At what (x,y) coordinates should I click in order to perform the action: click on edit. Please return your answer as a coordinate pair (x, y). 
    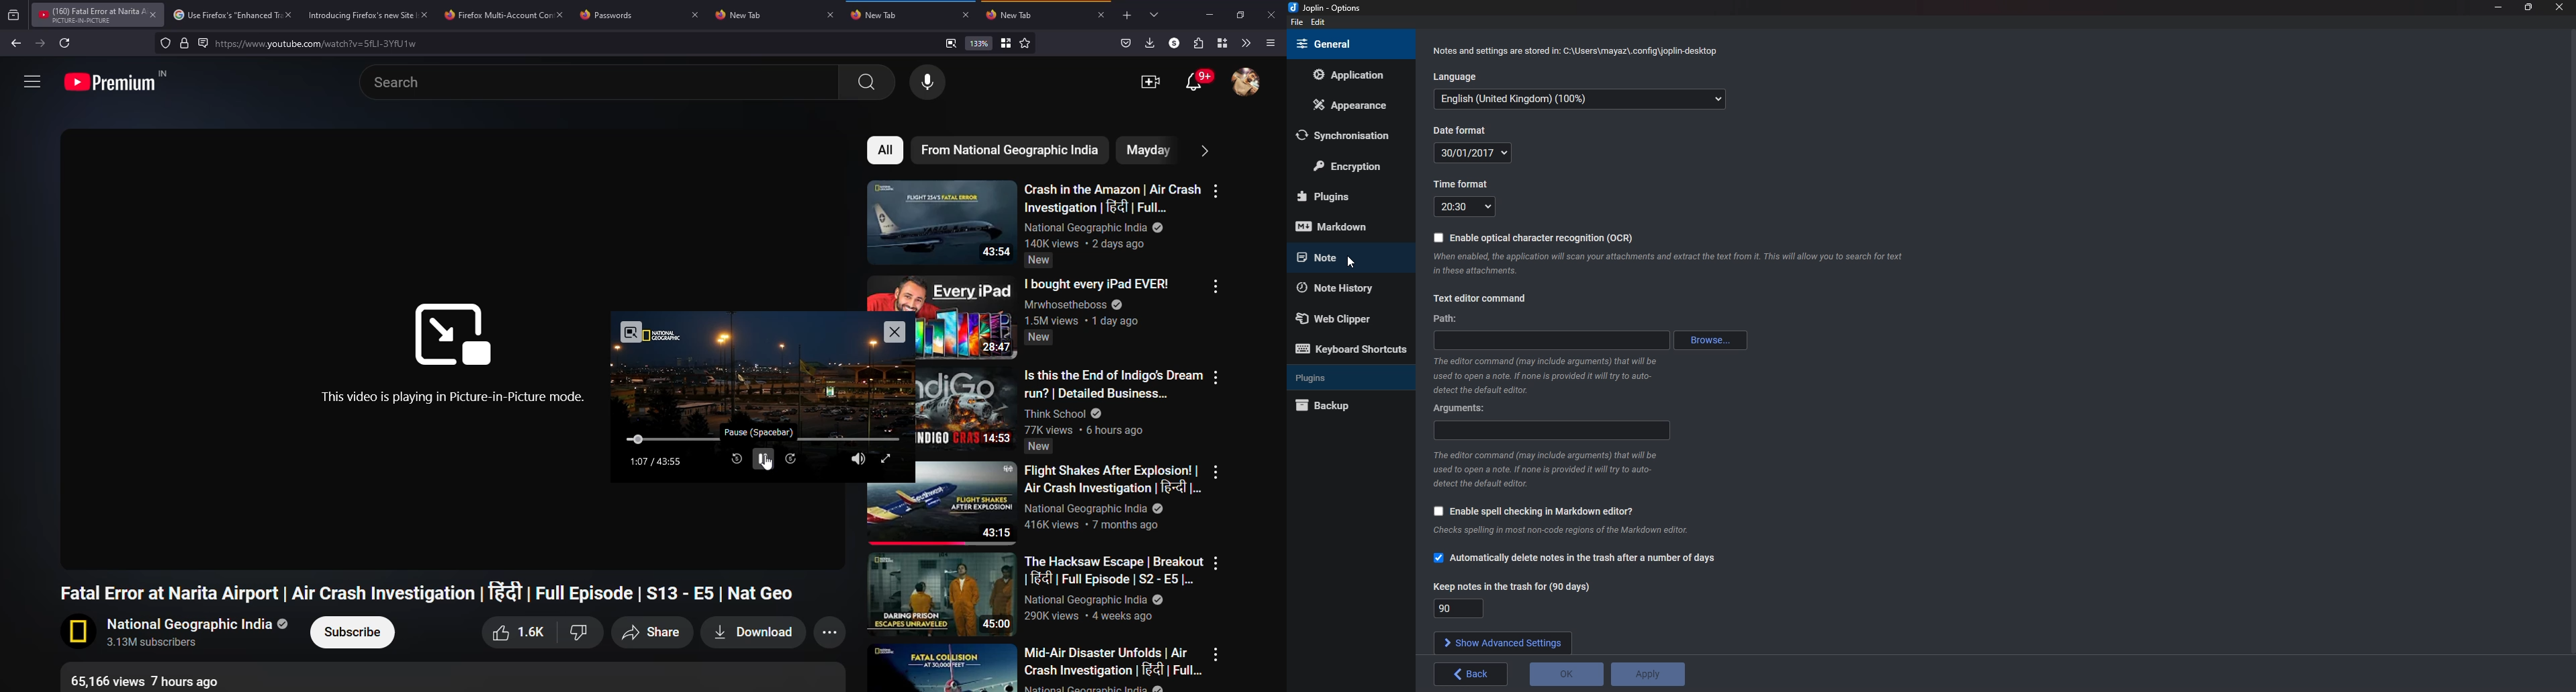
    Looking at the image, I should click on (1320, 22).